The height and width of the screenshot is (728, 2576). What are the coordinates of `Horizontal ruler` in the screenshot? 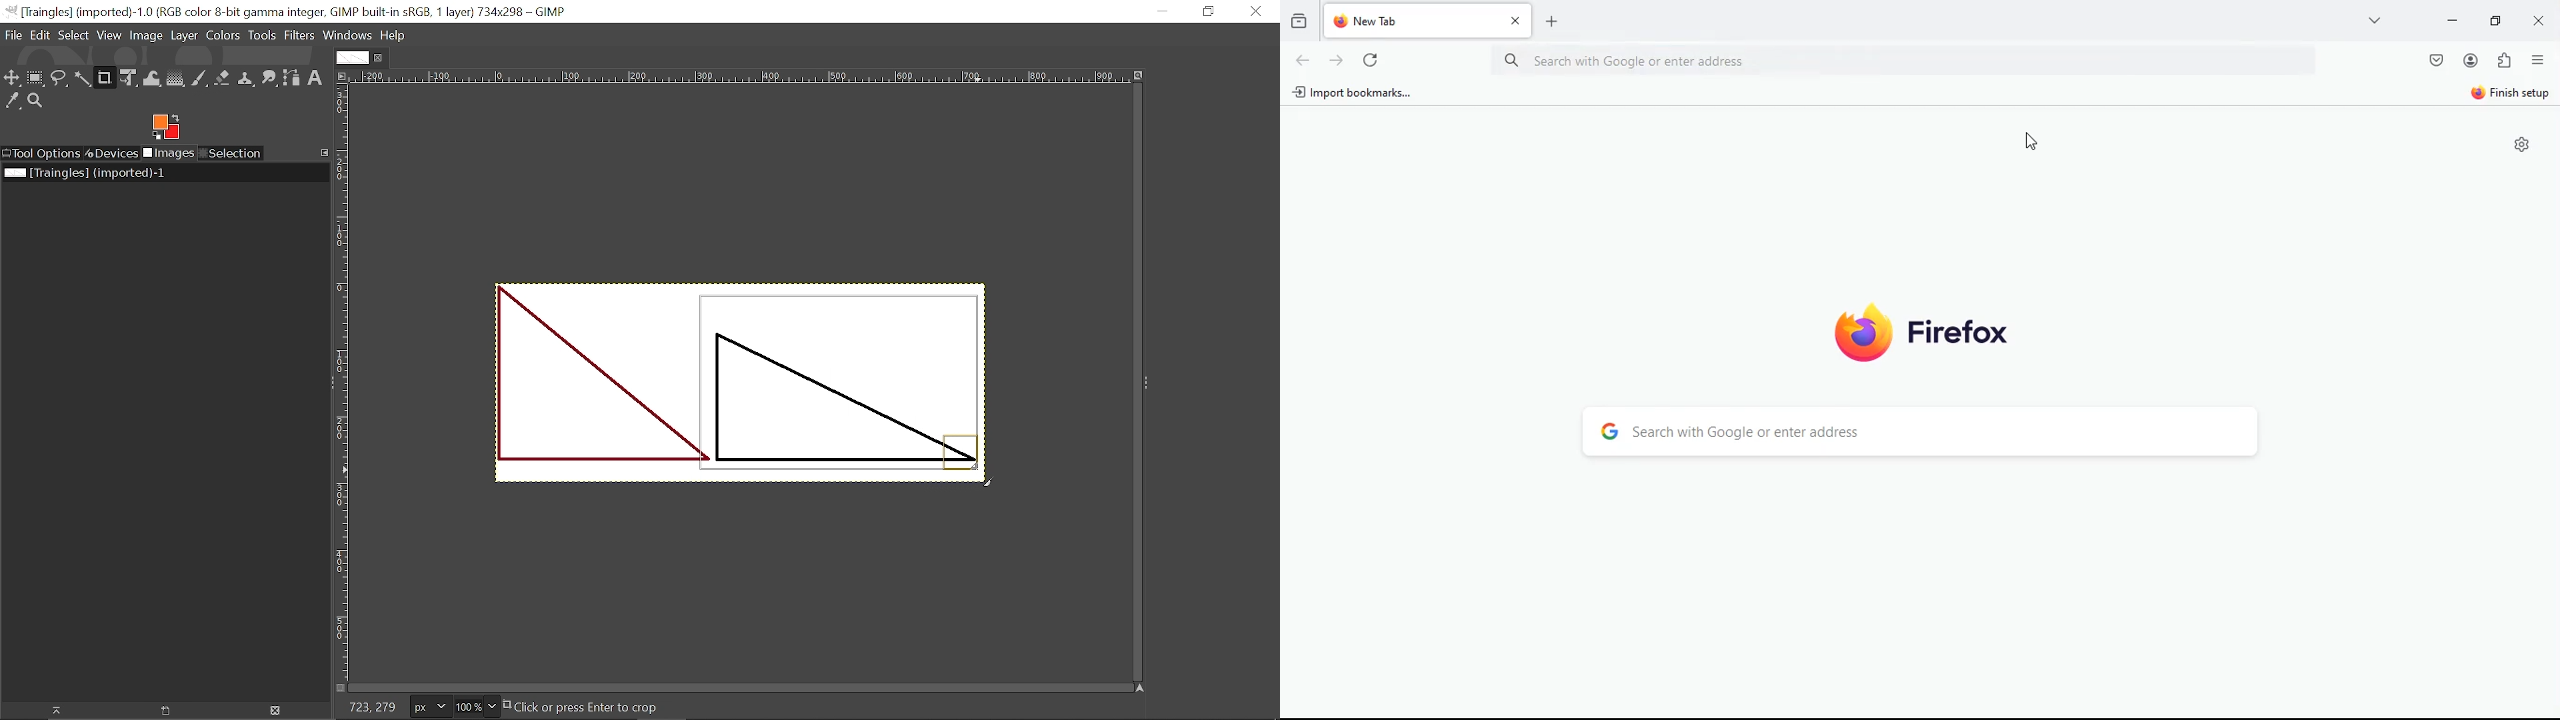 It's located at (740, 77).